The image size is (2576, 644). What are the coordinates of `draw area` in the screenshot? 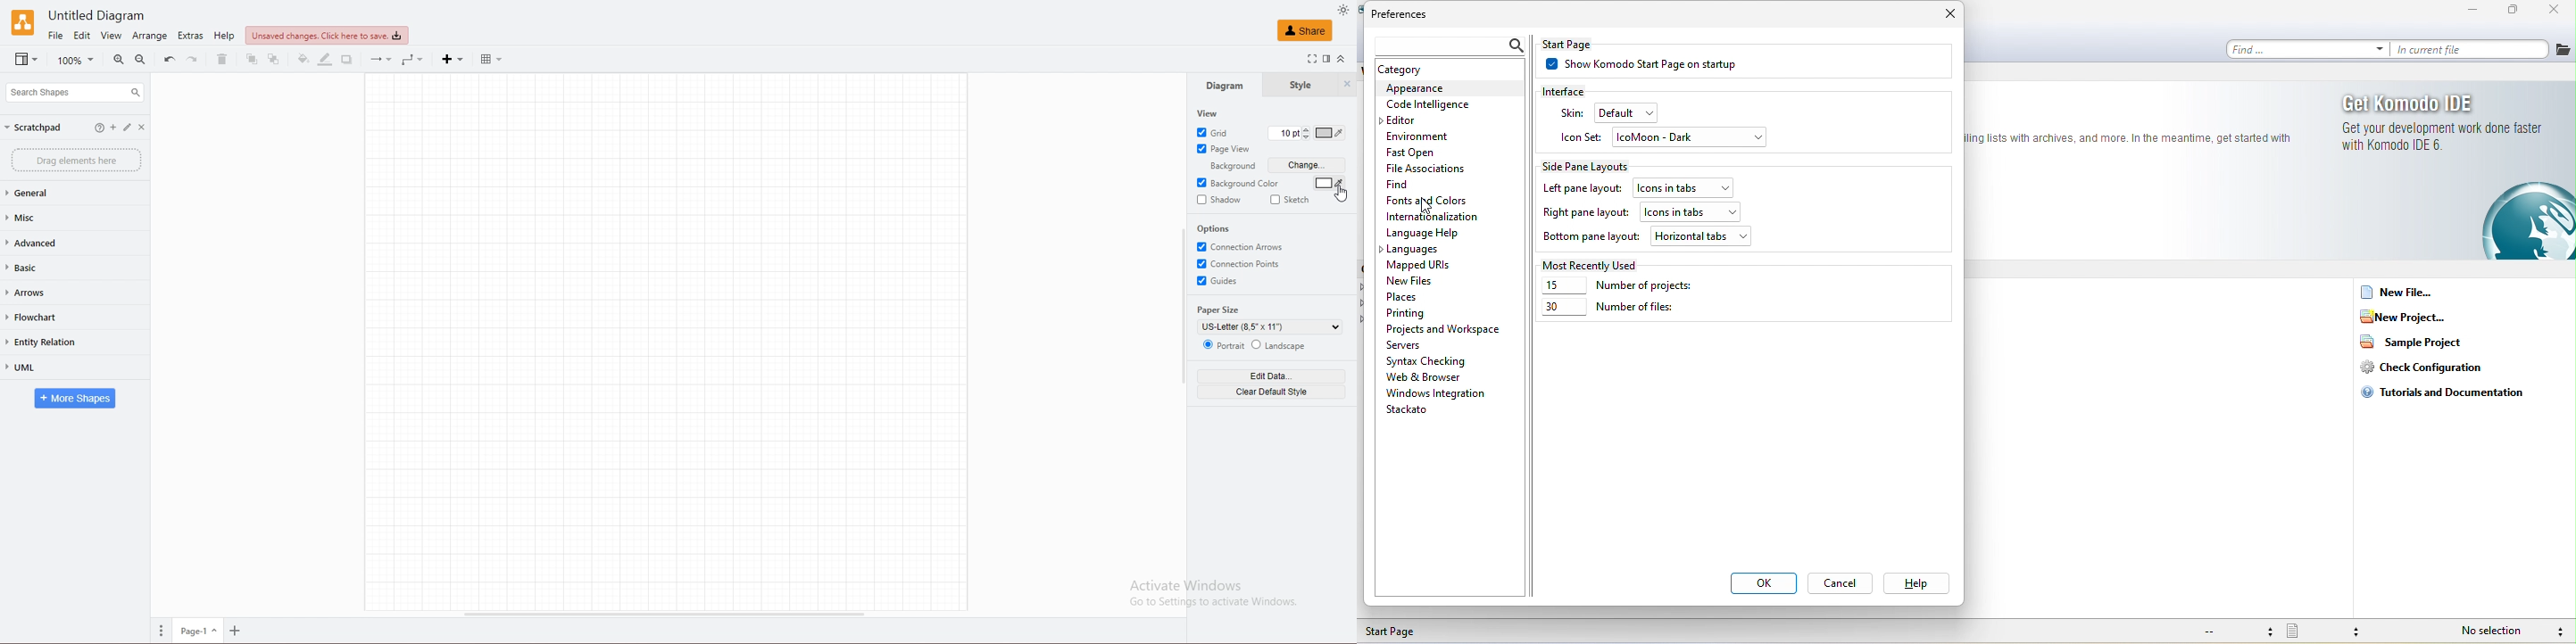 It's located at (666, 341).